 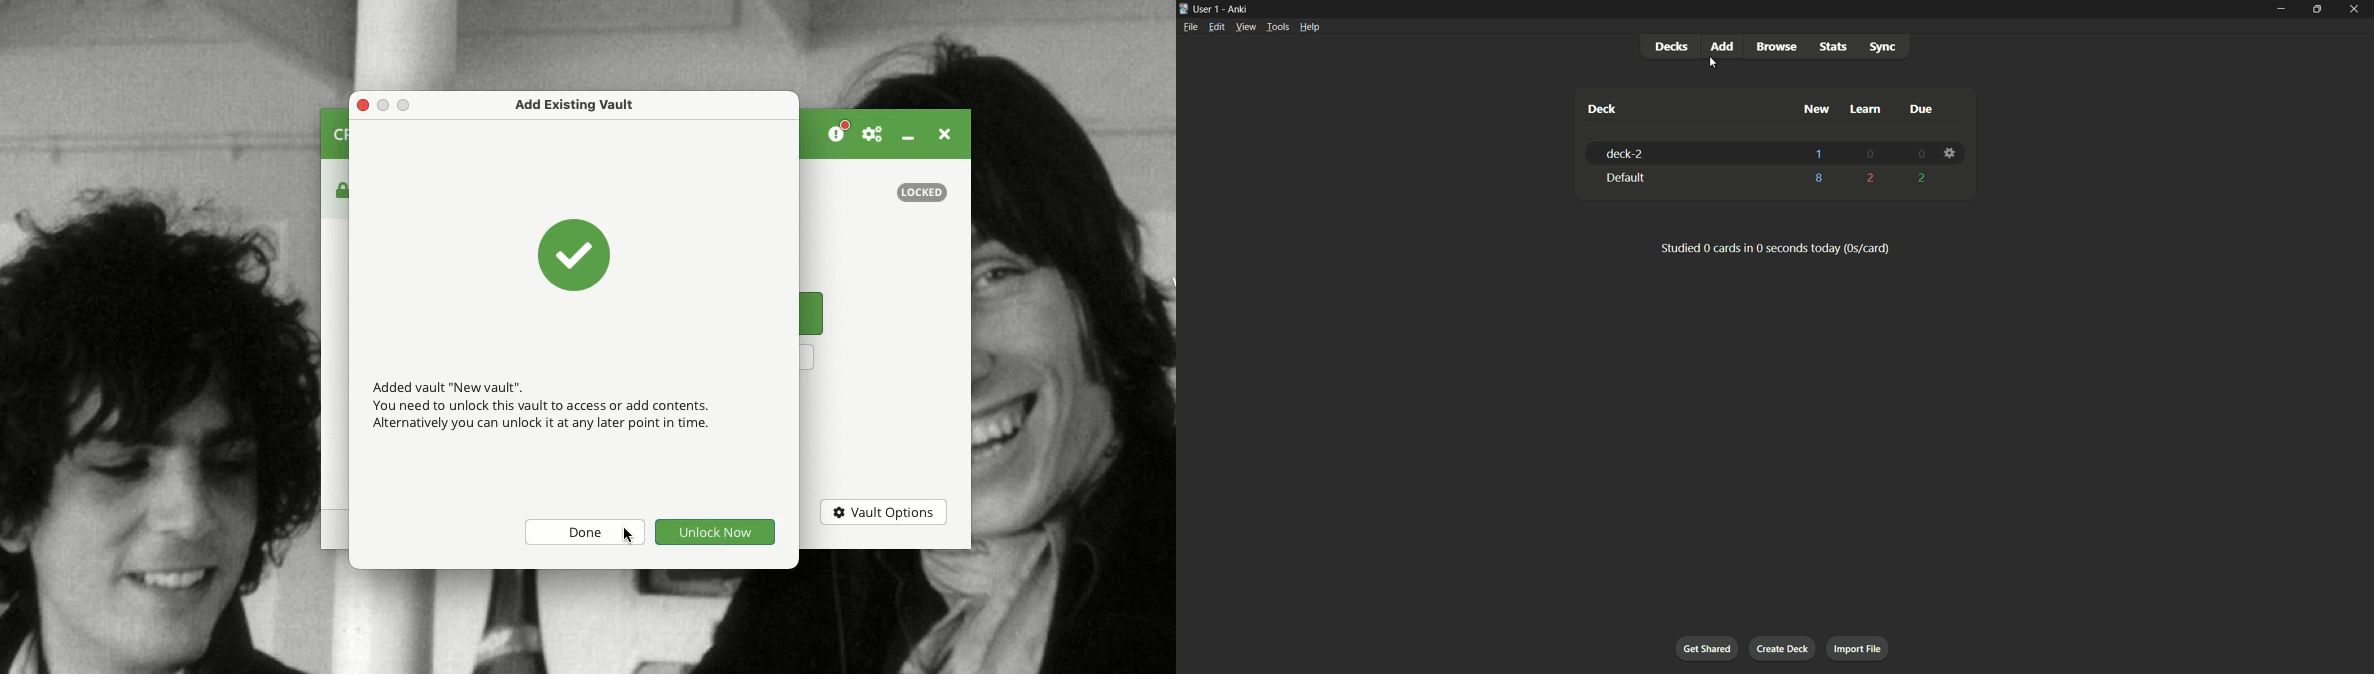 I want to click on Cursor, so click(x=629, y=535).